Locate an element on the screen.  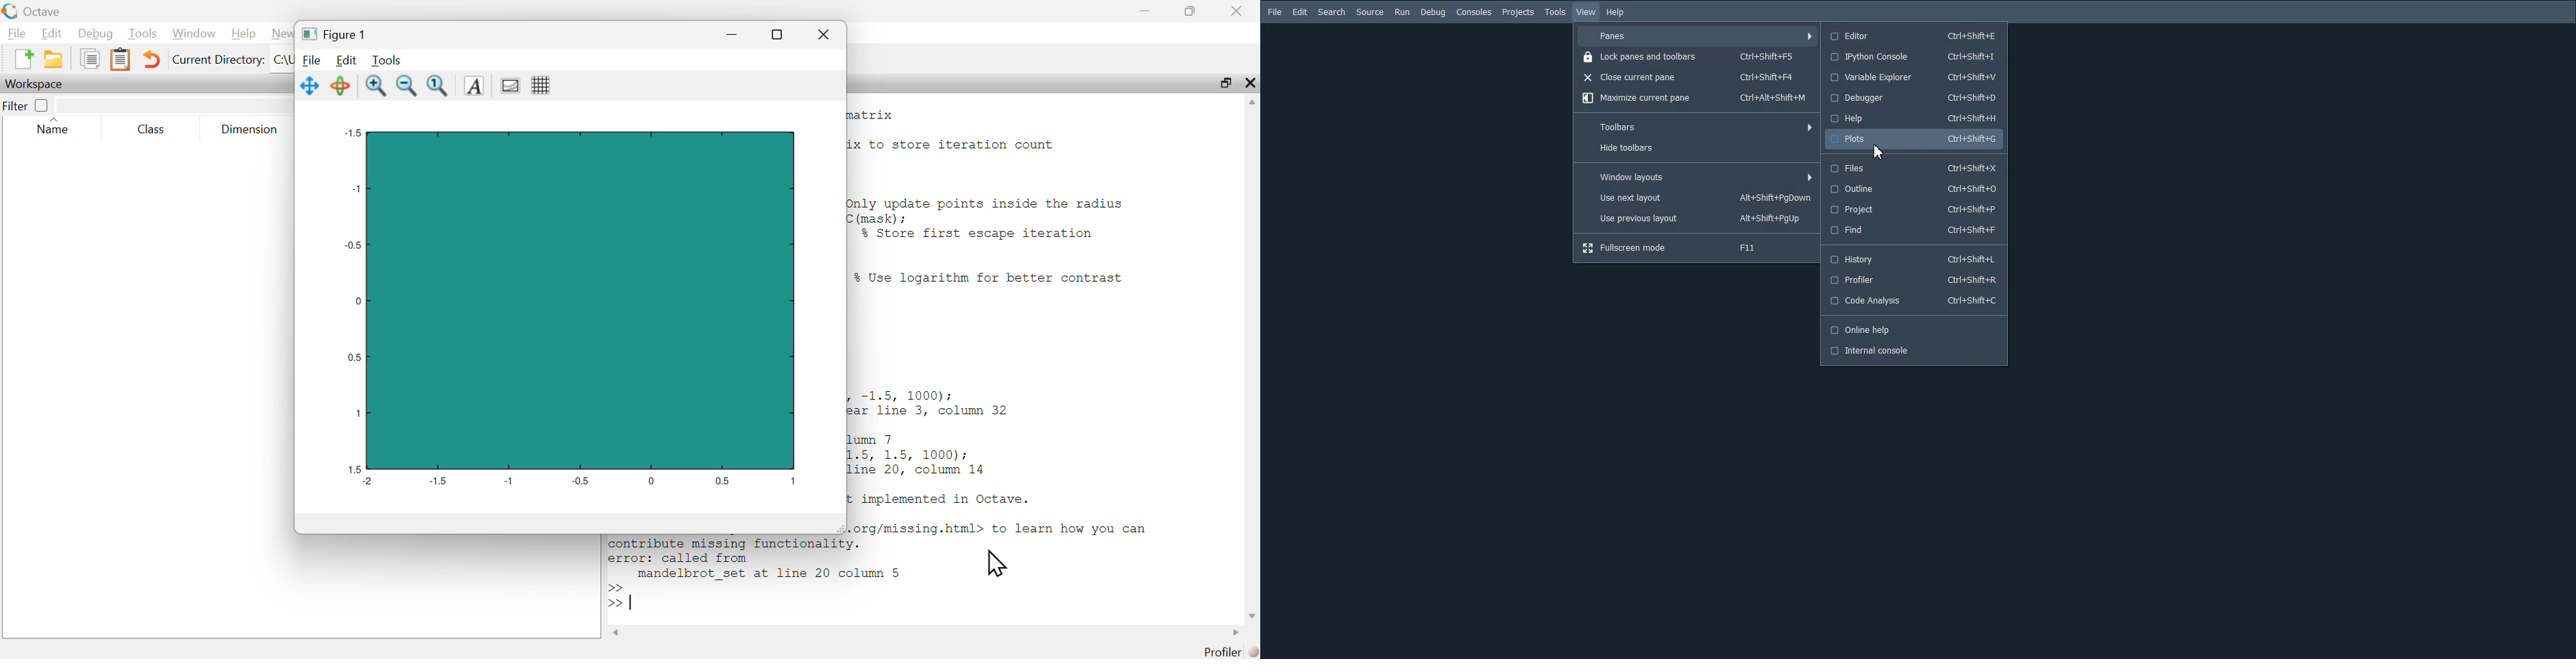
Profiler is located at coordinates (1915, 280).